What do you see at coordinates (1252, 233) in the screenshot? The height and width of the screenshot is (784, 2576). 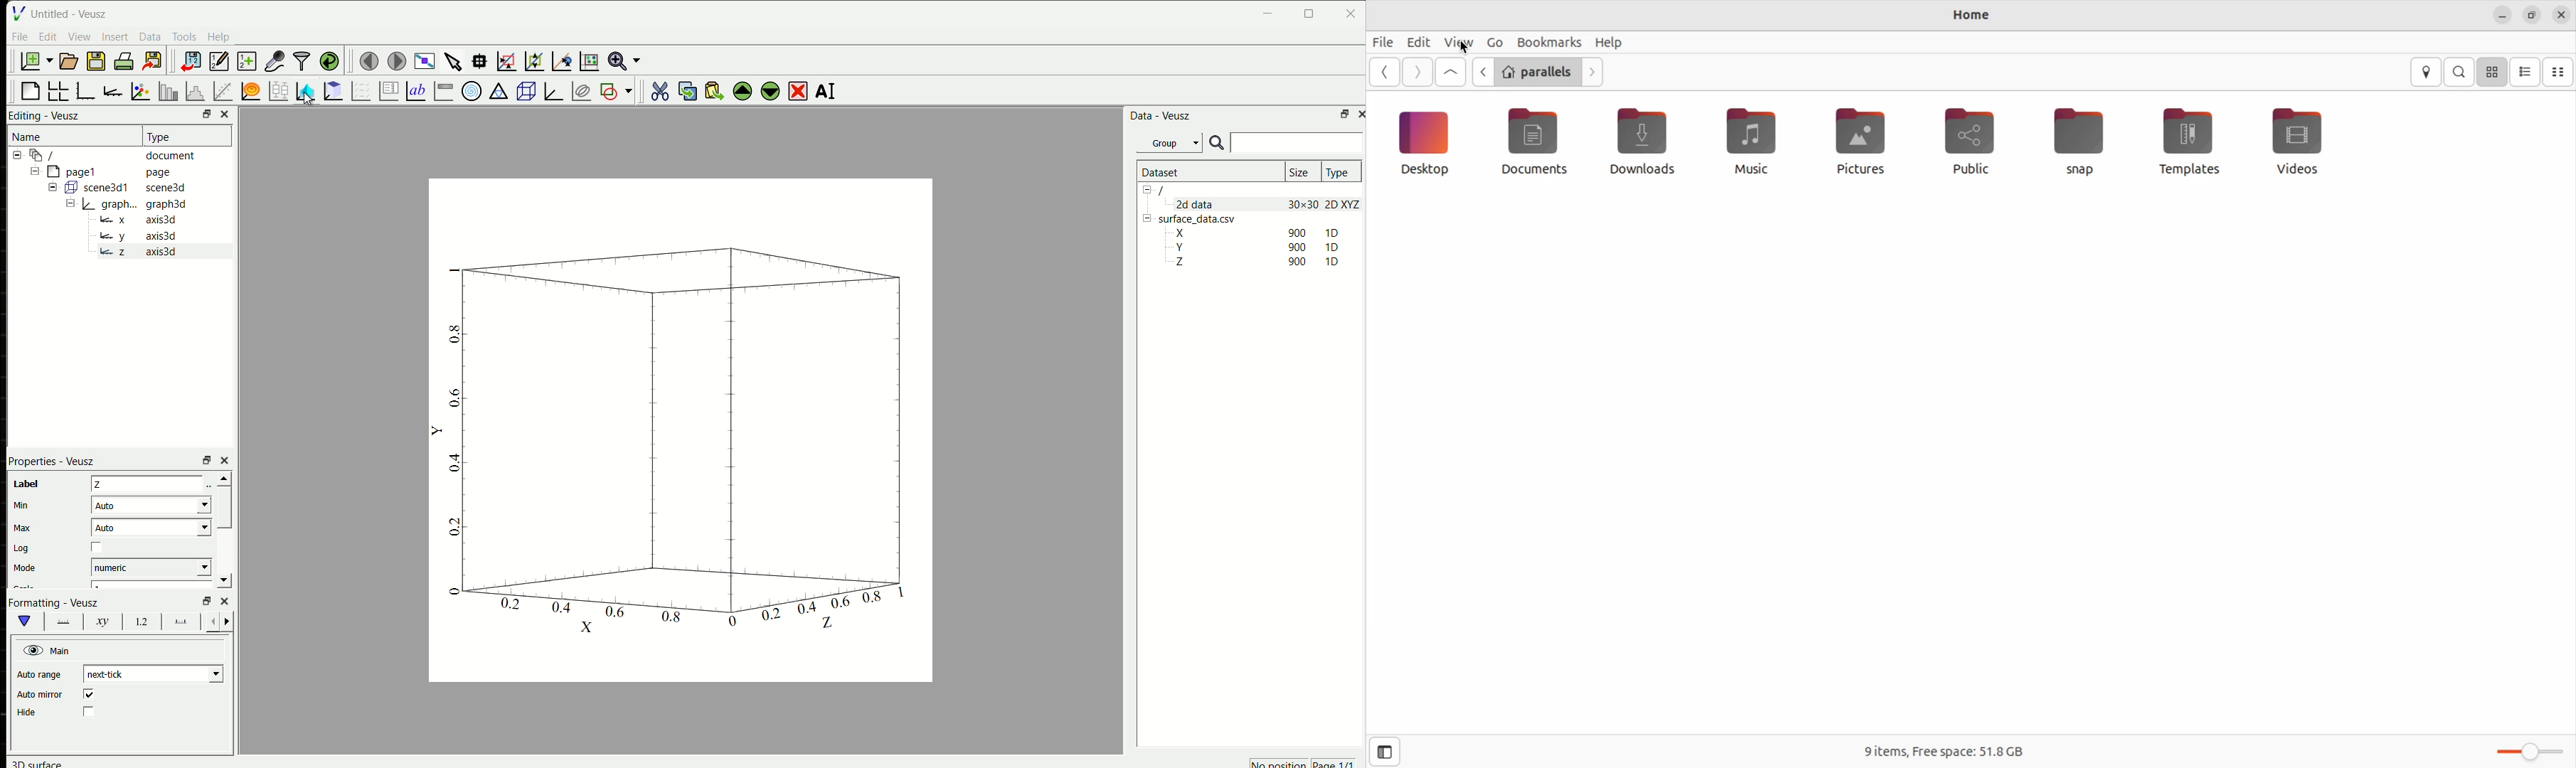 I see `X 900 1D` at bounding box center [1252, 233].